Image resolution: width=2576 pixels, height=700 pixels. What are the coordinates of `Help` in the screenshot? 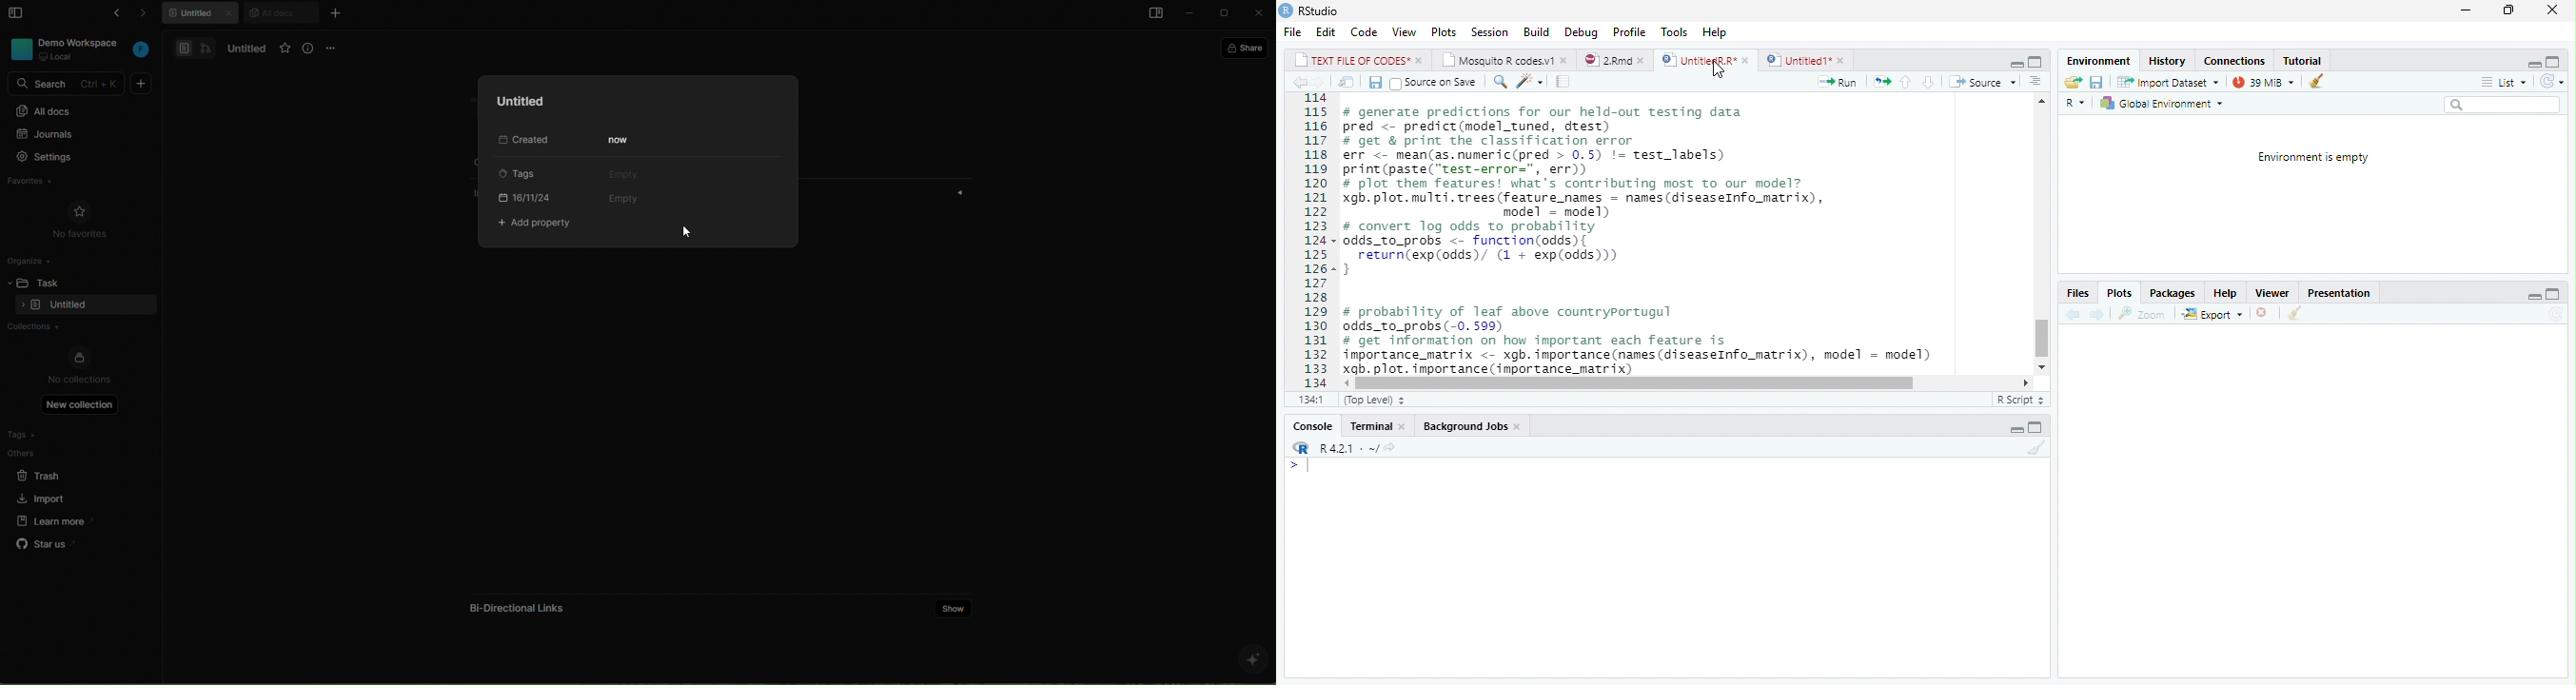 It's located at (1717, 34).